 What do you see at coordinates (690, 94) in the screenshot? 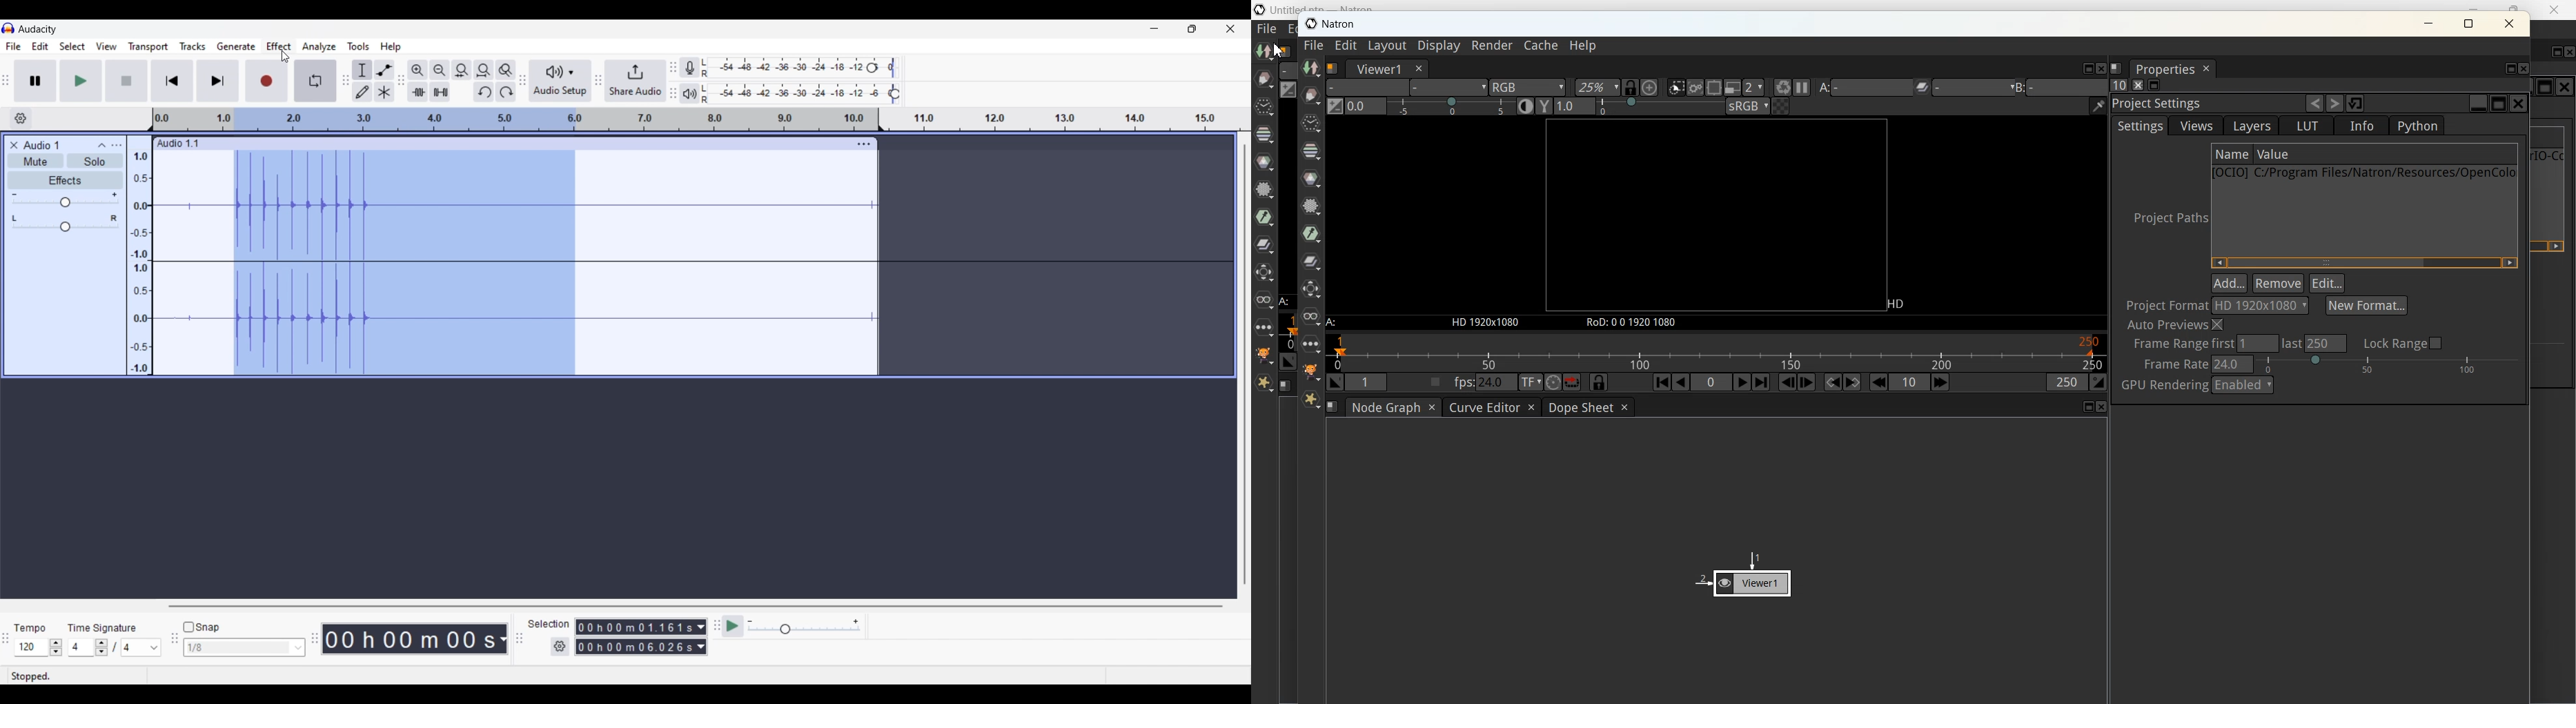
I see `Playback meter` at bounding box center [690, 94].